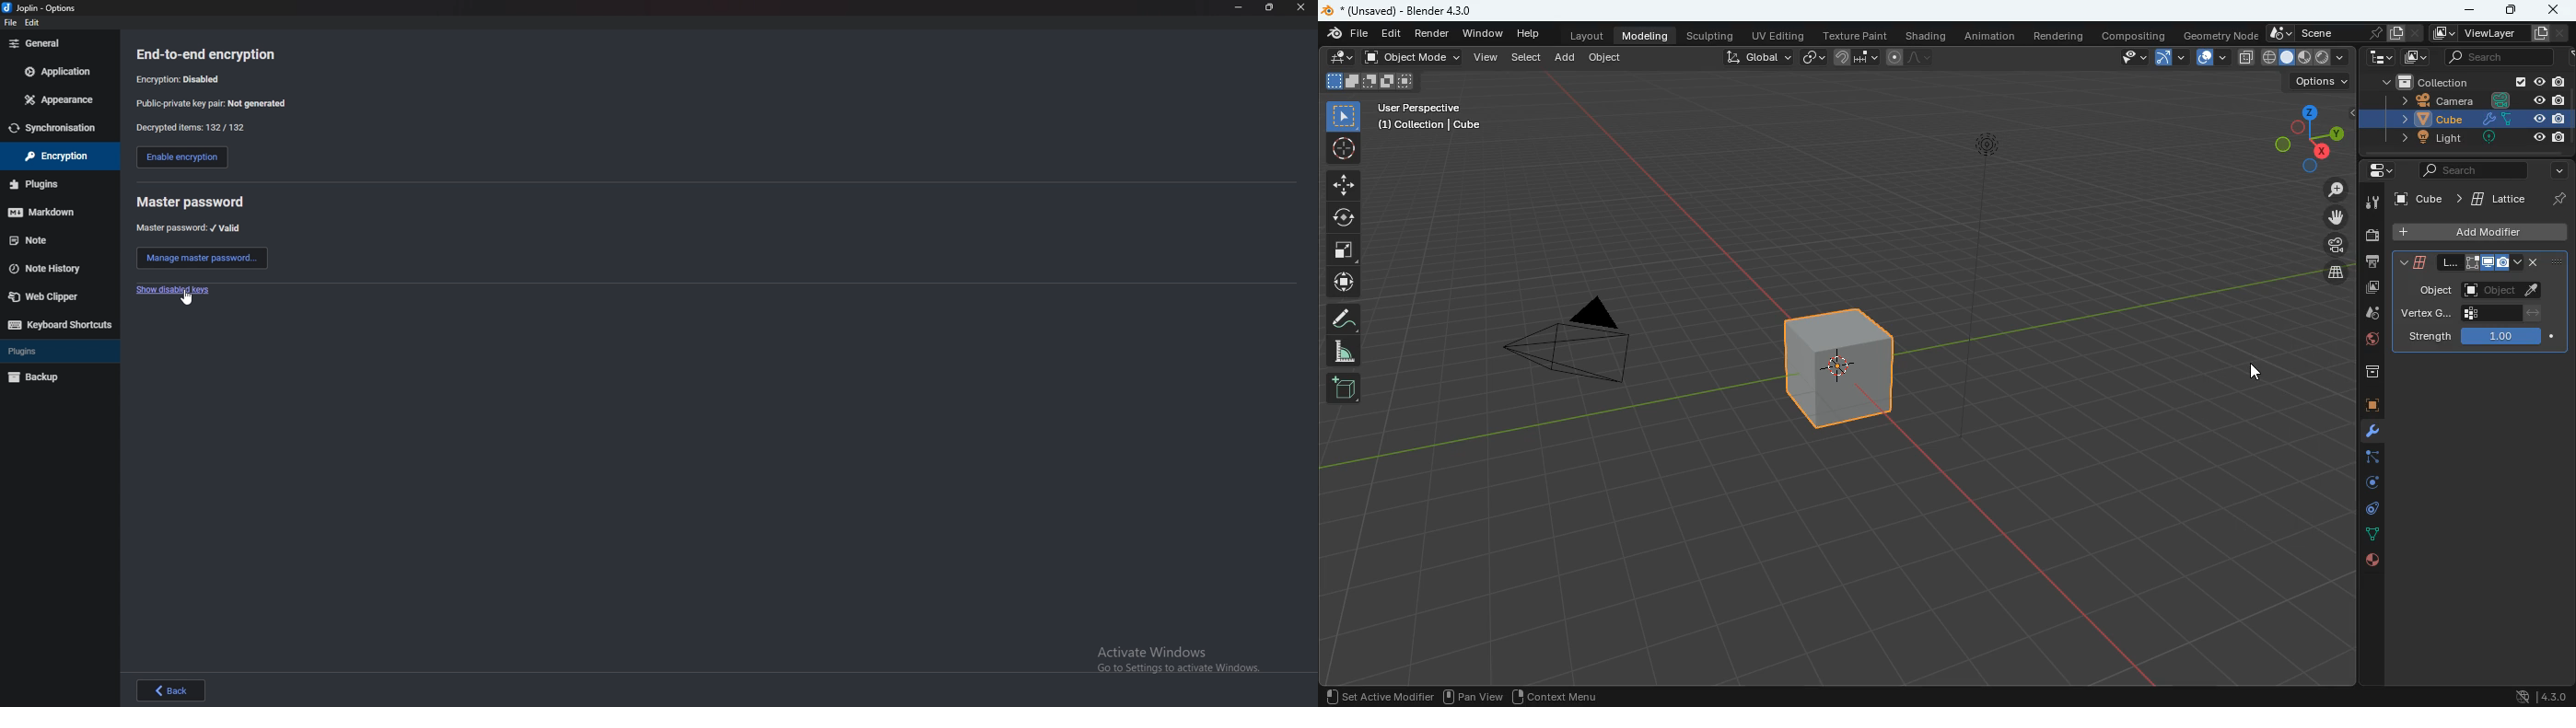  Describe the element at coordinates (58, 128) in the screenshot. I see `sync` at that location.